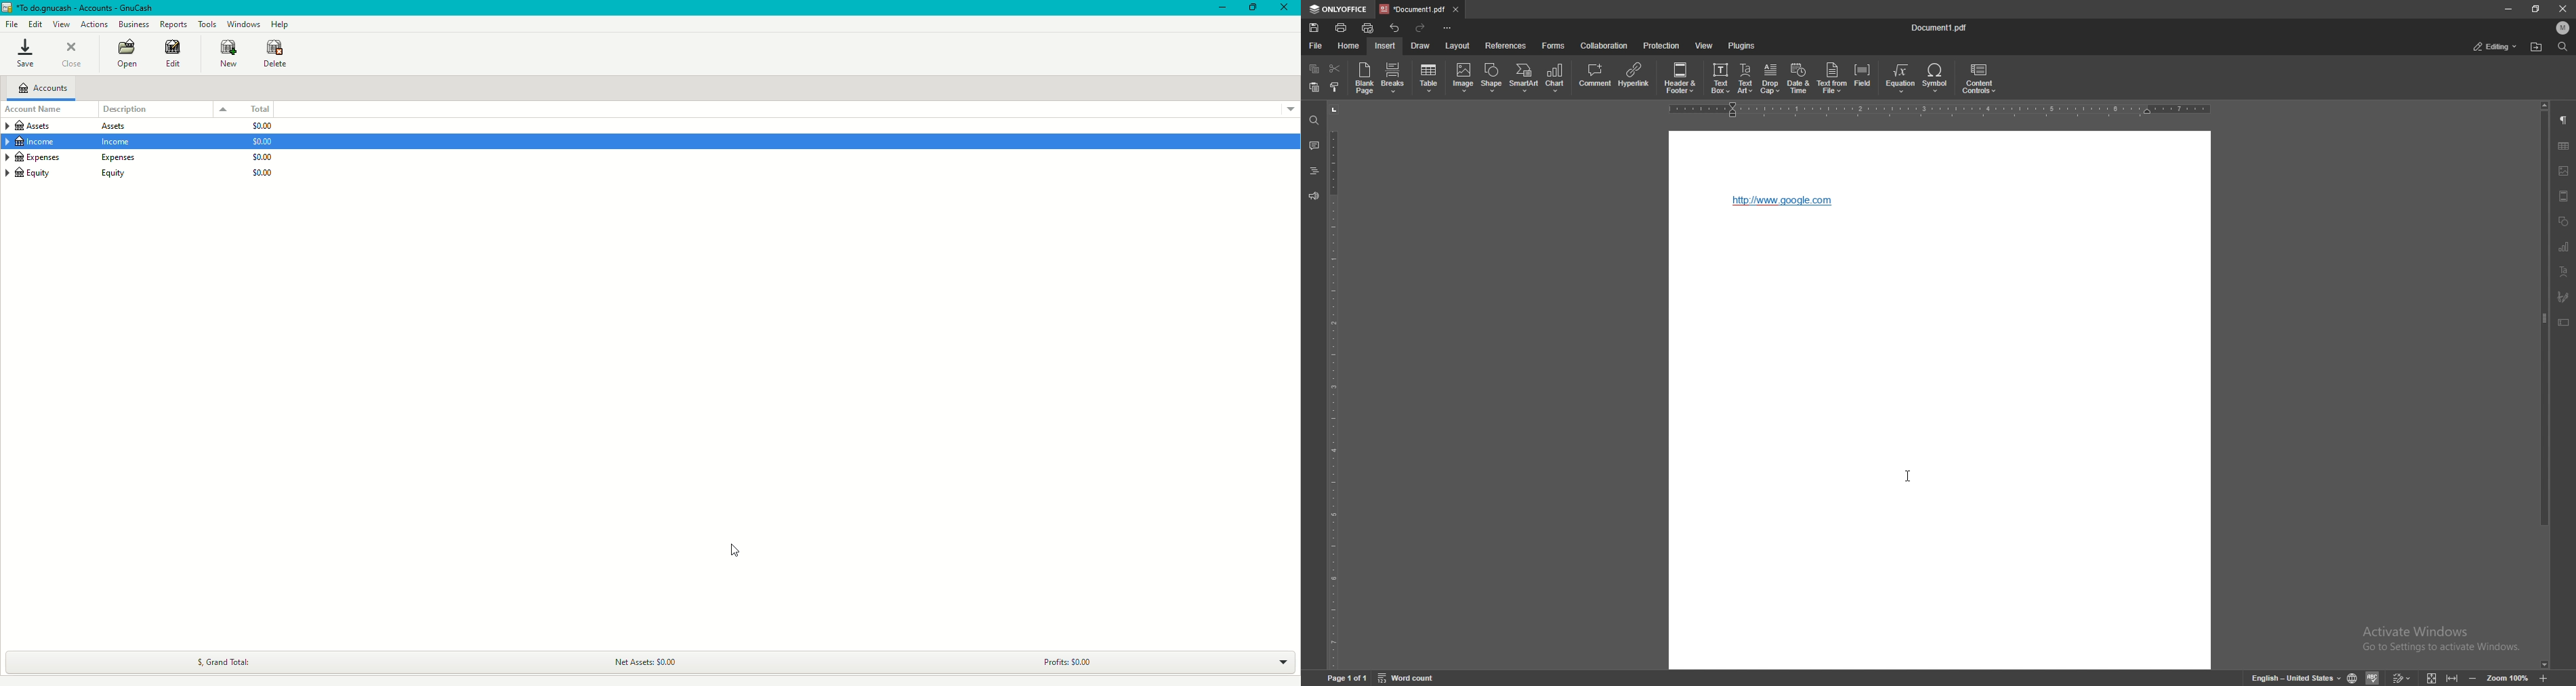  Describe the element at coordinates (1313, 171) in the screenshot. I see `headings` at that location.